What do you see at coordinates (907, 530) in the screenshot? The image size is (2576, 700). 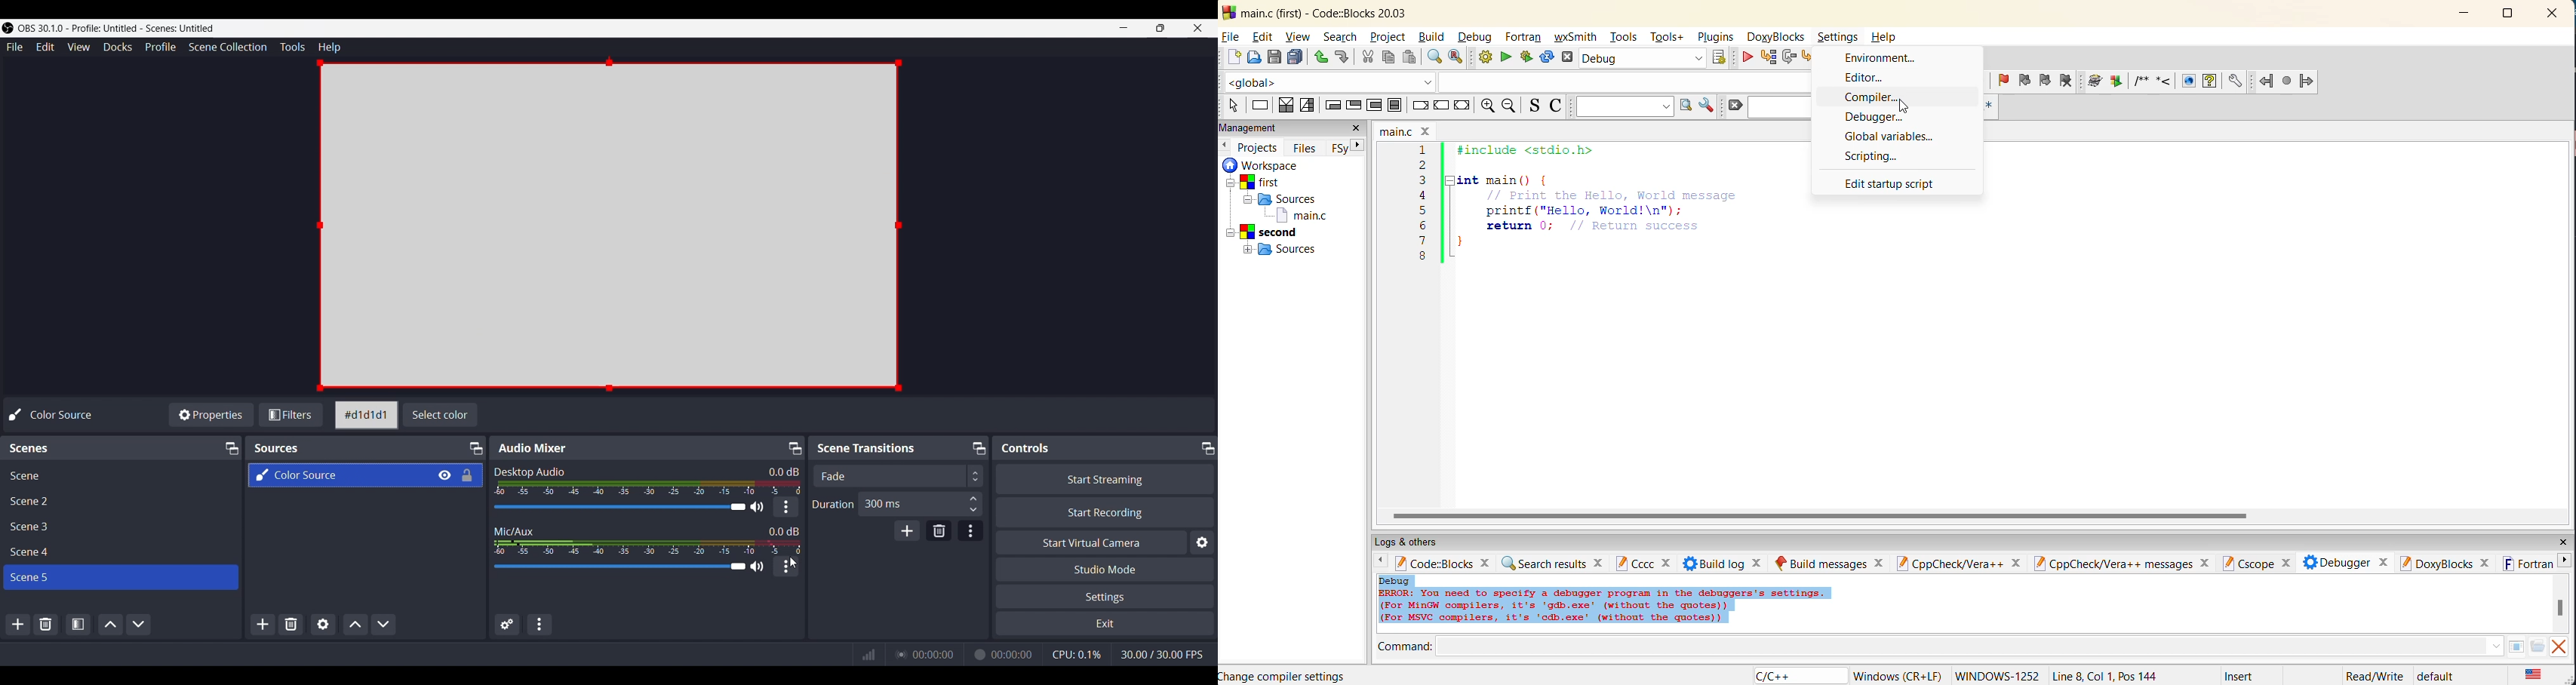 I see `Add Configurable transition` at bounding box center [907, 530].